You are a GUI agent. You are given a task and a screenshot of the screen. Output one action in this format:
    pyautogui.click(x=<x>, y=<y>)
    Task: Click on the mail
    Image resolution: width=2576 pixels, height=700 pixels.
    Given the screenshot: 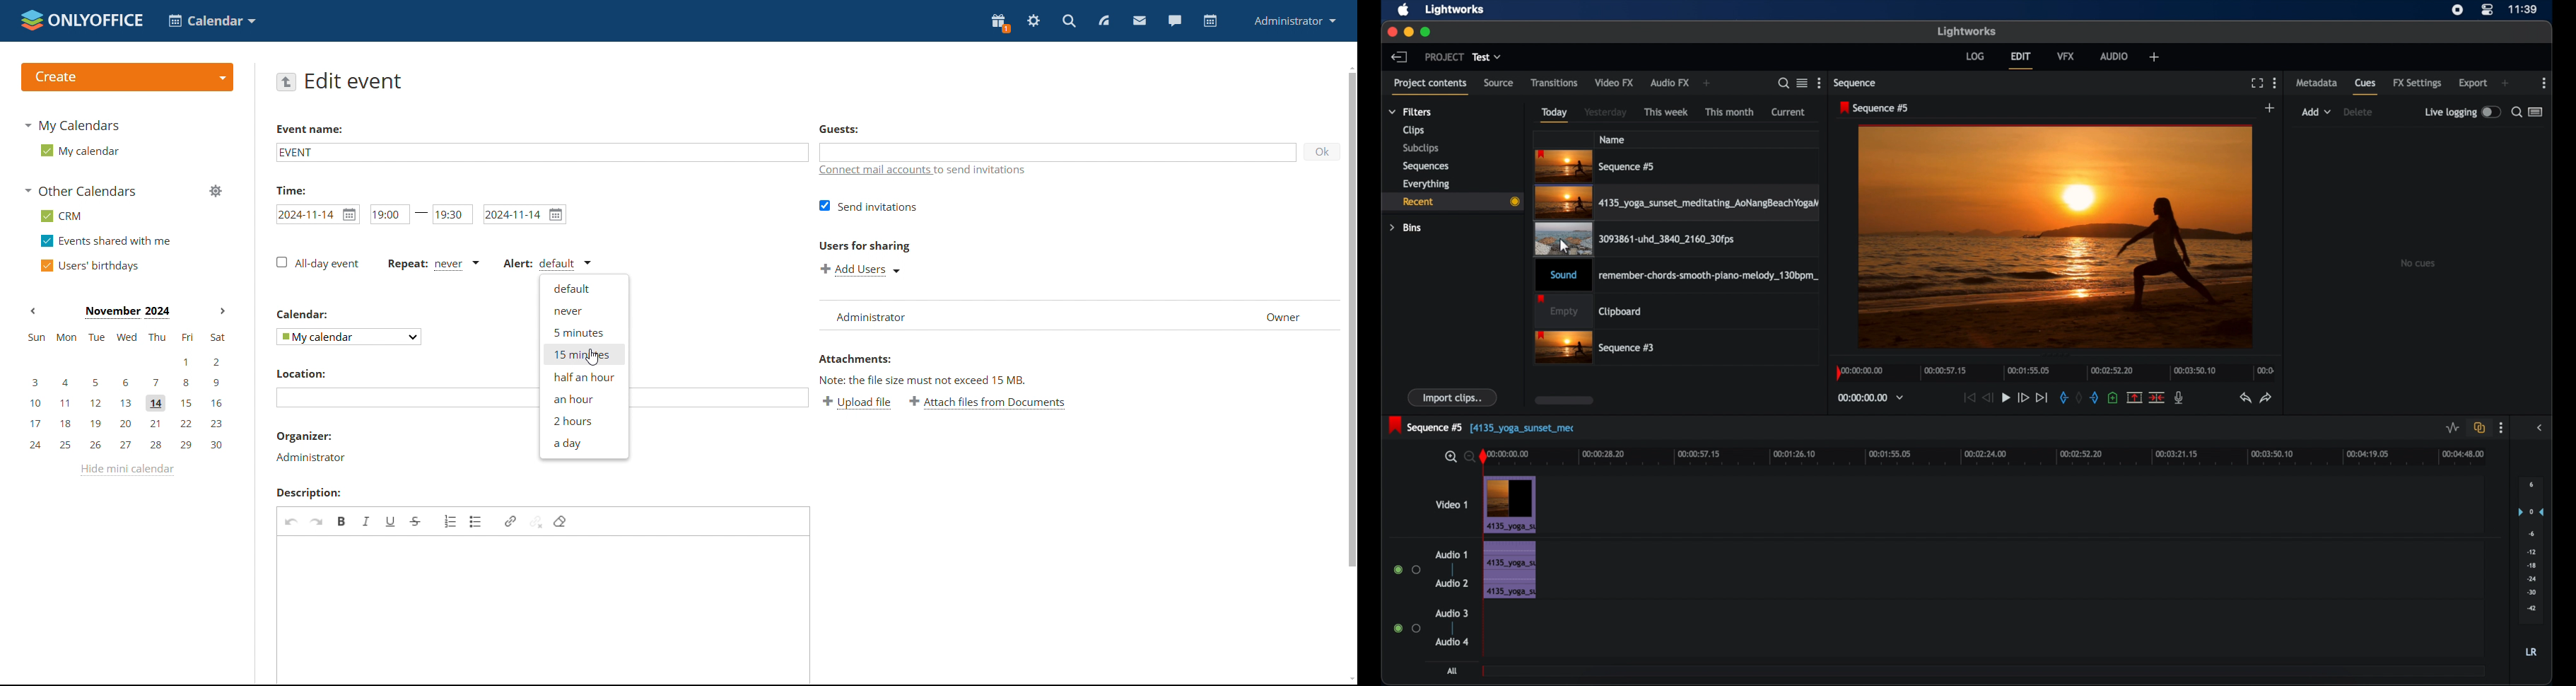 What is the action you would take?
    pyautogui.click(x=1138, y=21)
    